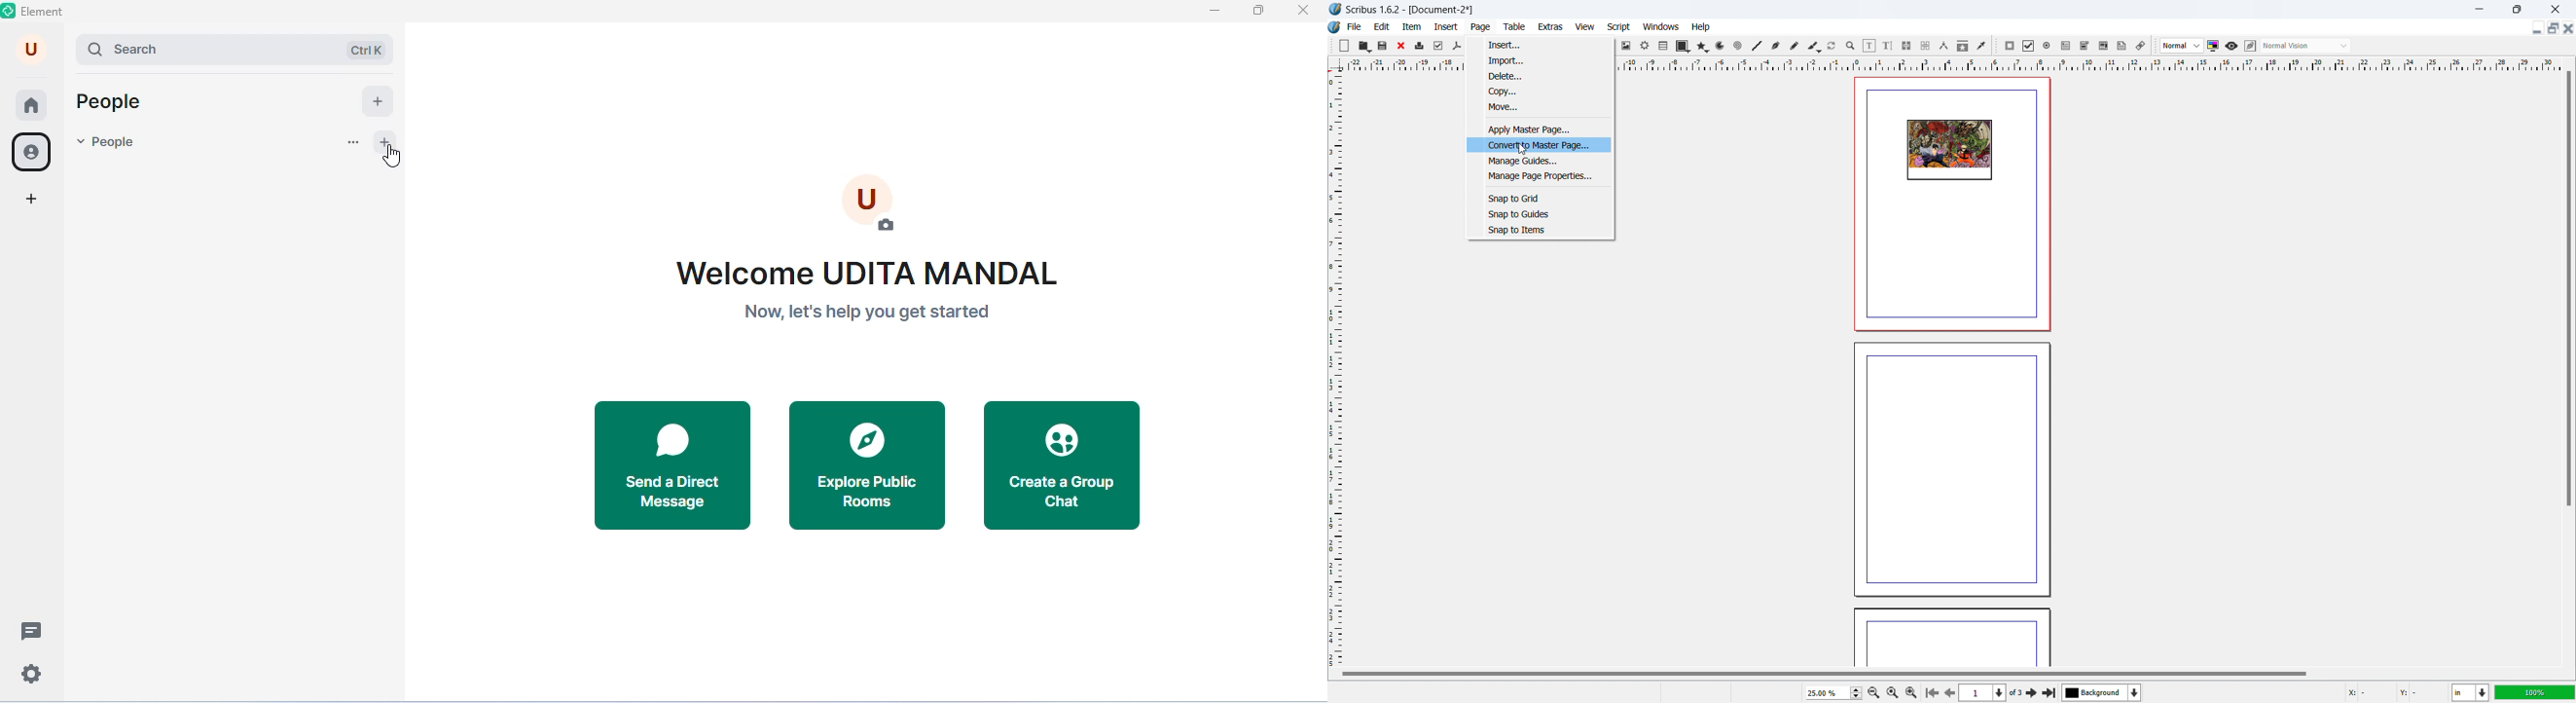 The image size is (2576, 728). I want to click on search, so click(192, 49).